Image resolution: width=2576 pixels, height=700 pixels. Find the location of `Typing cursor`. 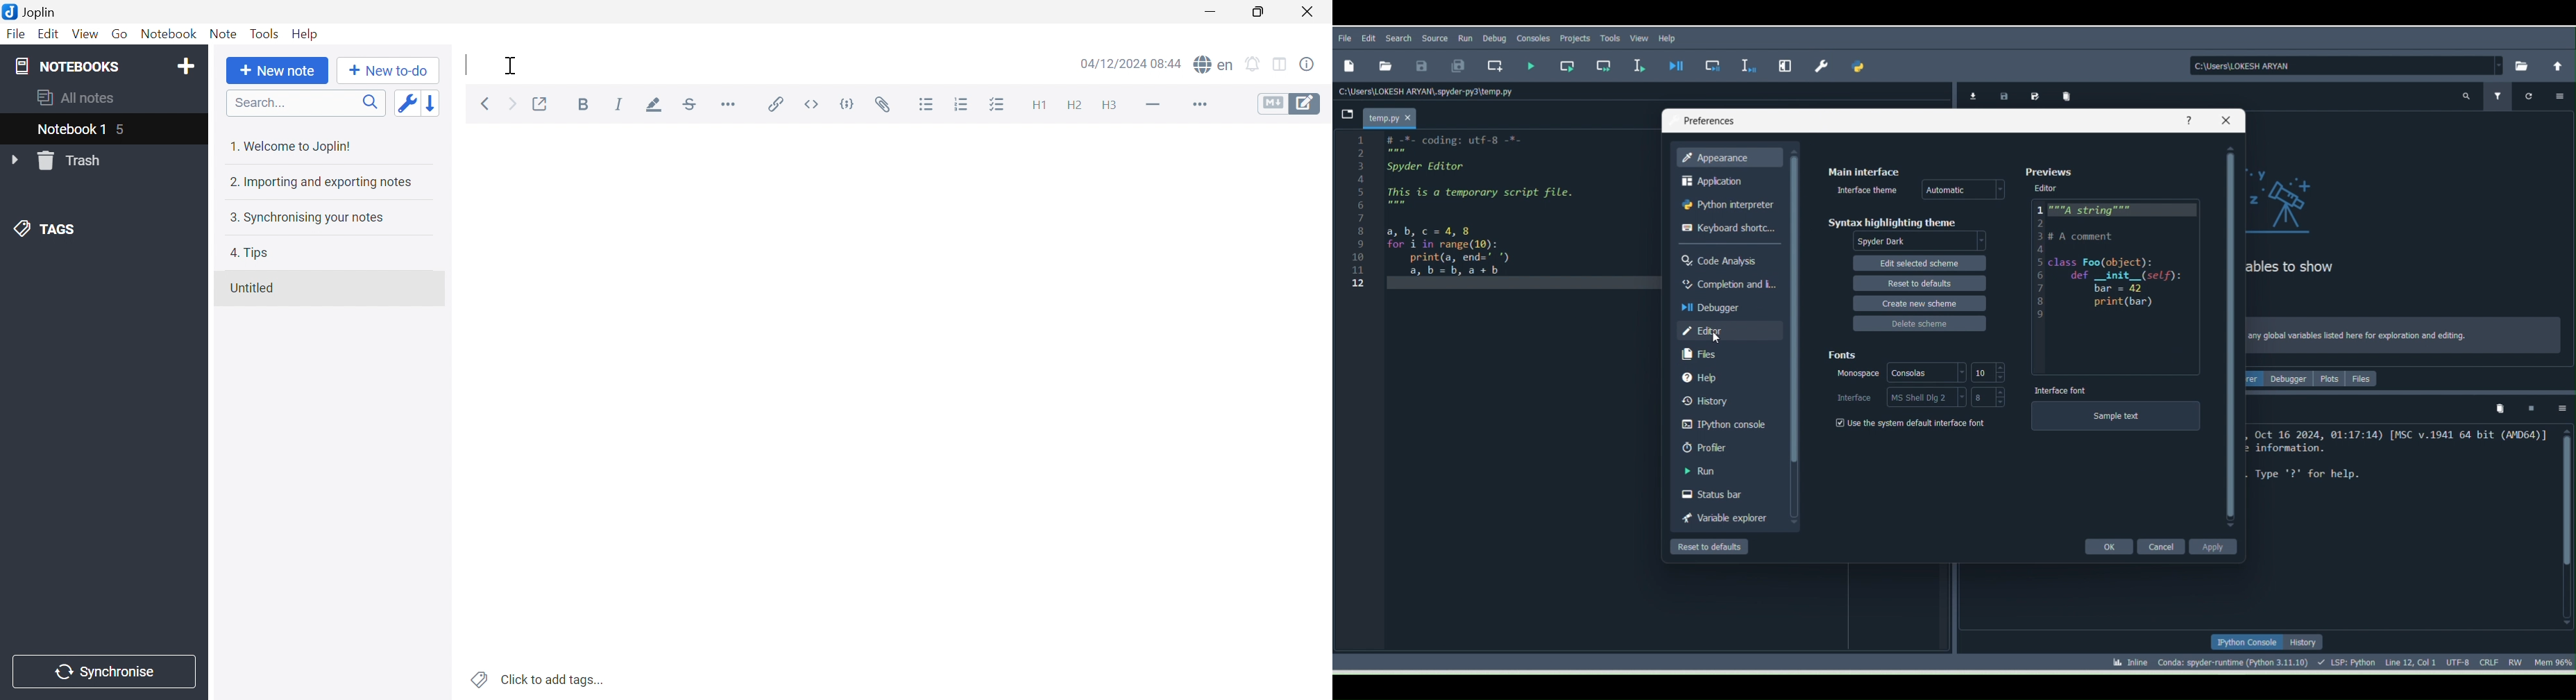

Typing cursor is located at coordinates (466, 67).